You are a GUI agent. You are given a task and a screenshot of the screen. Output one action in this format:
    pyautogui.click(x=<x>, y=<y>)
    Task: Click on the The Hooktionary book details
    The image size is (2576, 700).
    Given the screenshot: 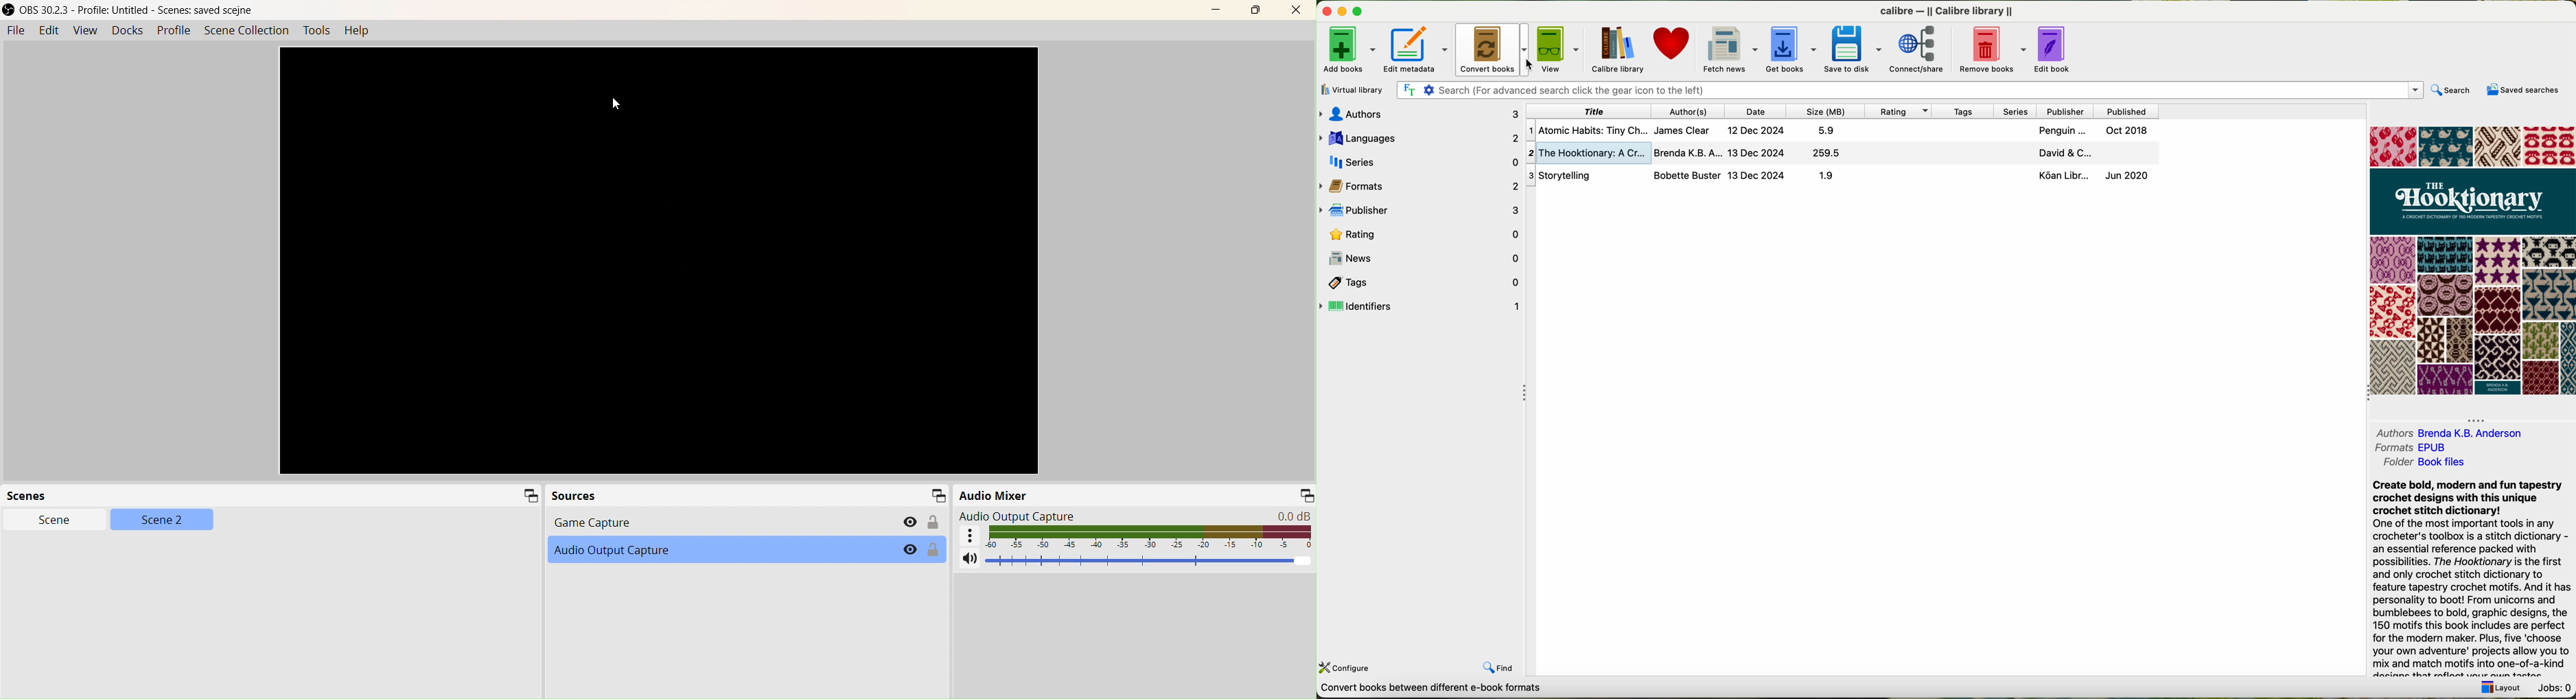 What is the action you would take?
    pyautogui.click(x=1840, y=154)
    